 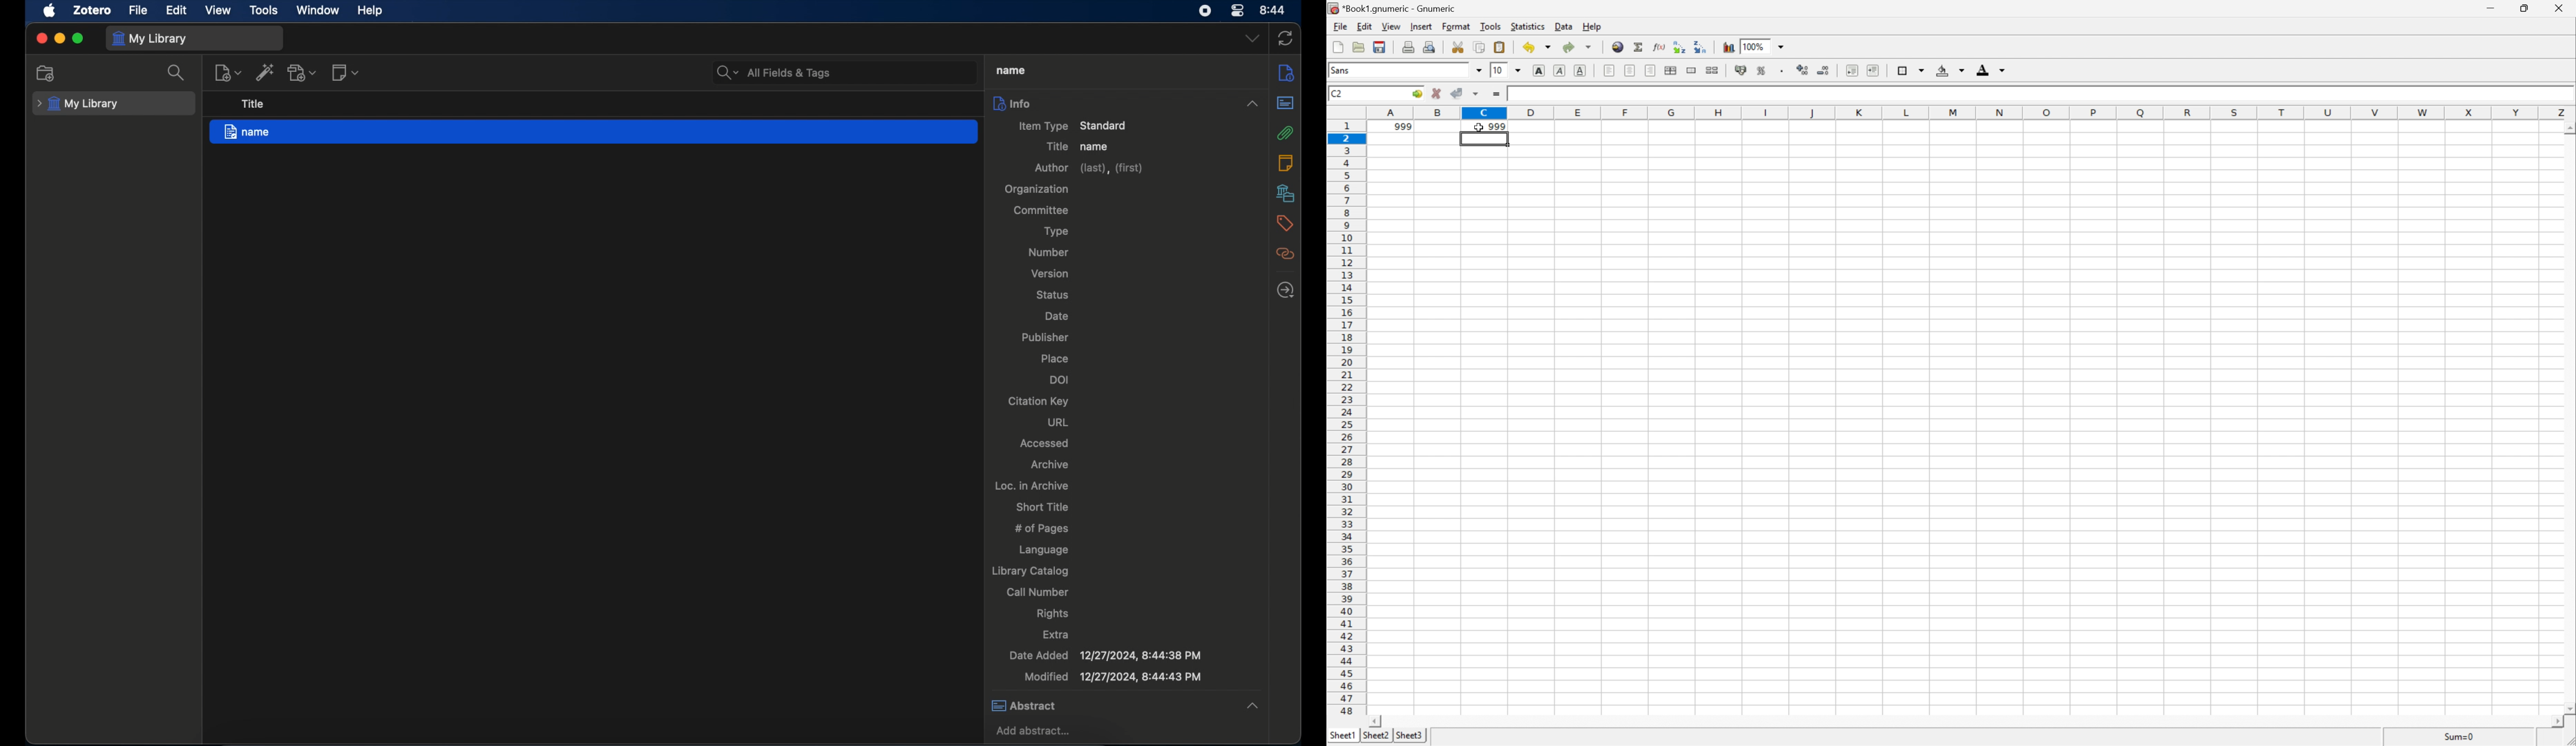 I want to click on info, so click(x=1286, y=74).